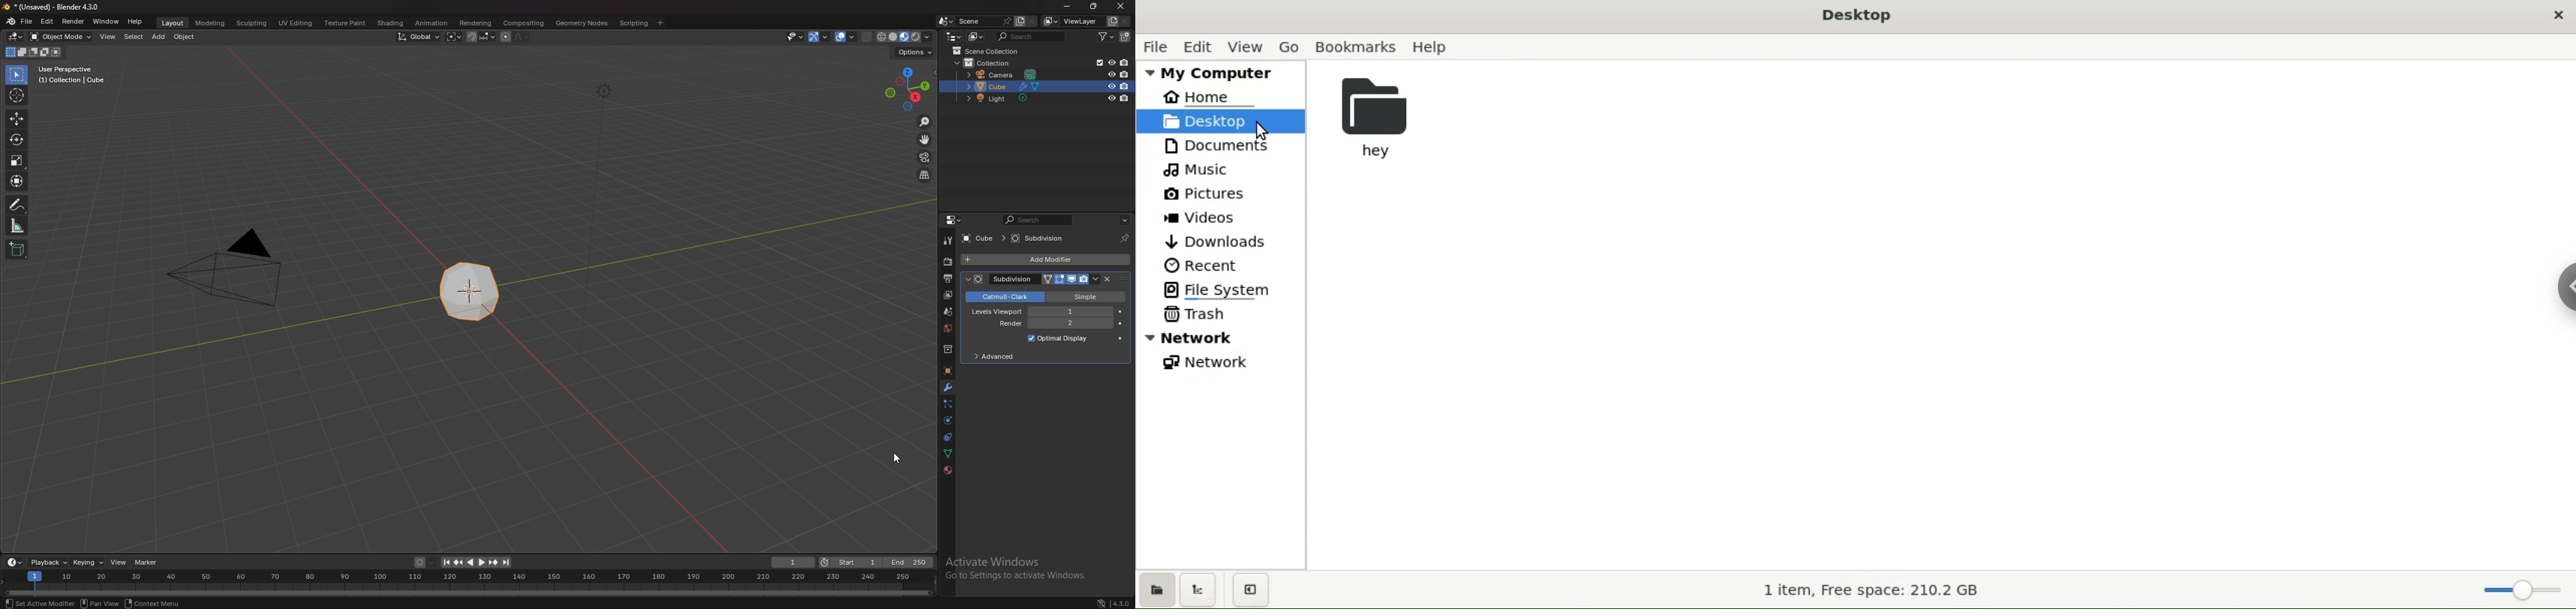 Image resolution: width=2576 pixels, height=616 pixels. What do you see at coordinates (17, 182) in the screenshot?
I see `transform` at bounding box center [17, 182].